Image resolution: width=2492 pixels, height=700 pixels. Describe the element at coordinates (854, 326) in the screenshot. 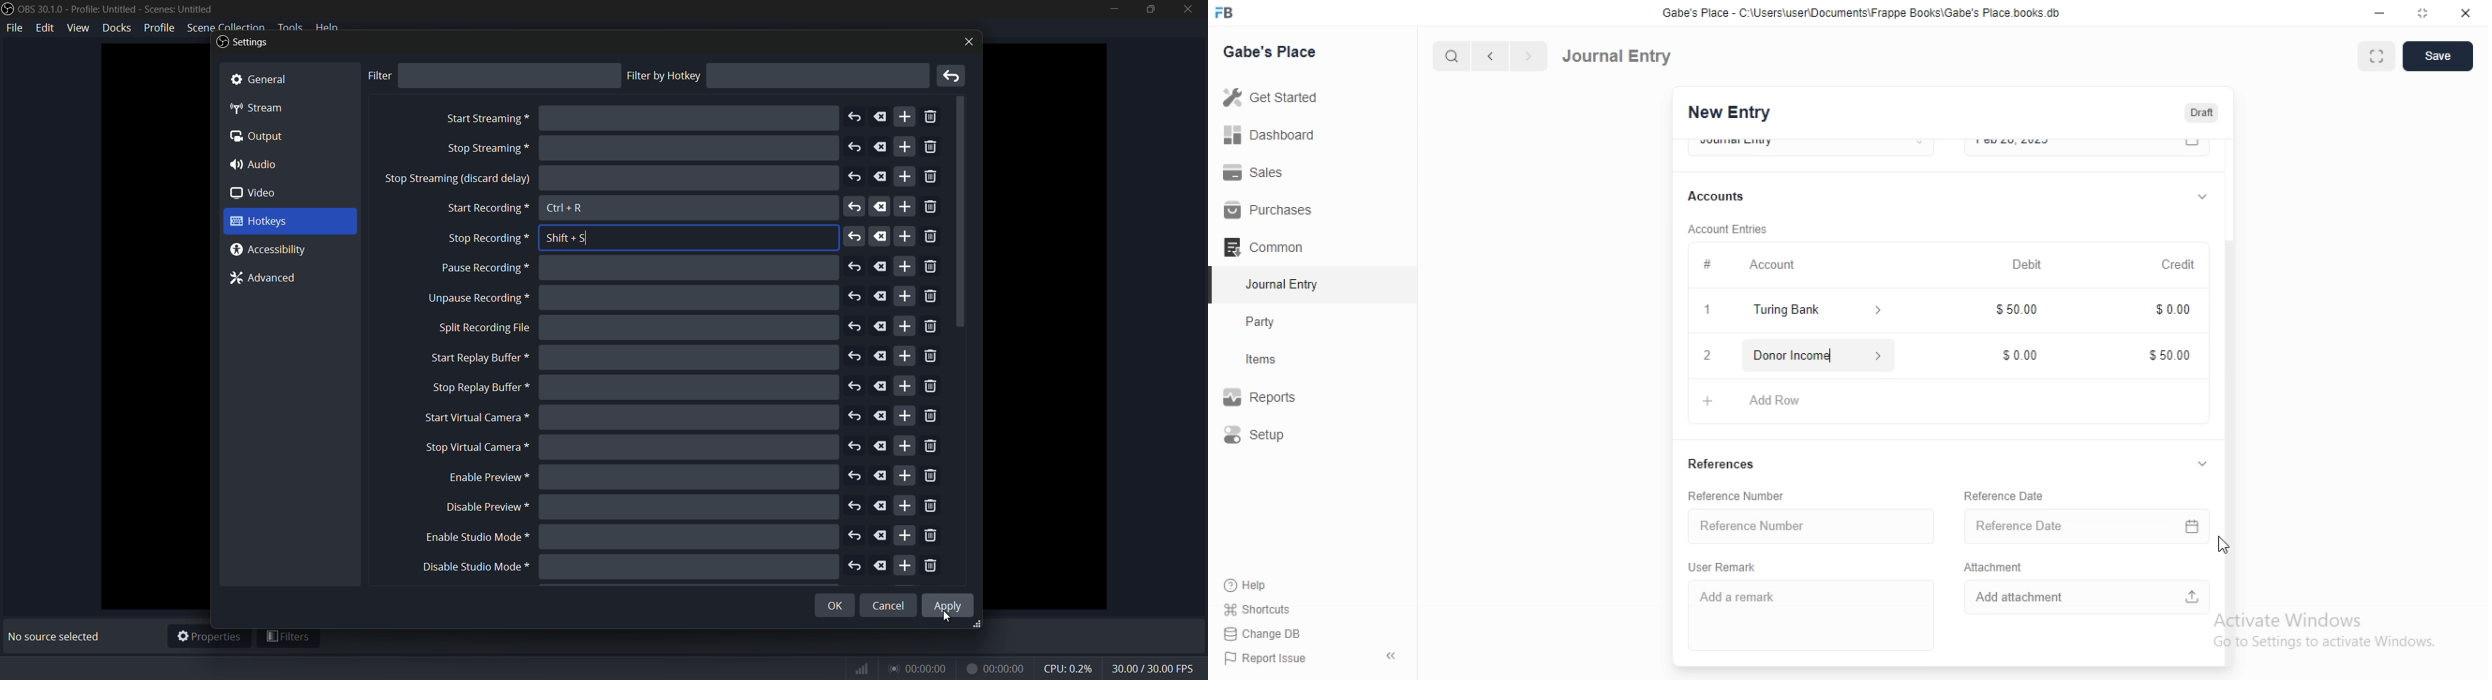

I see `undo` at that location.